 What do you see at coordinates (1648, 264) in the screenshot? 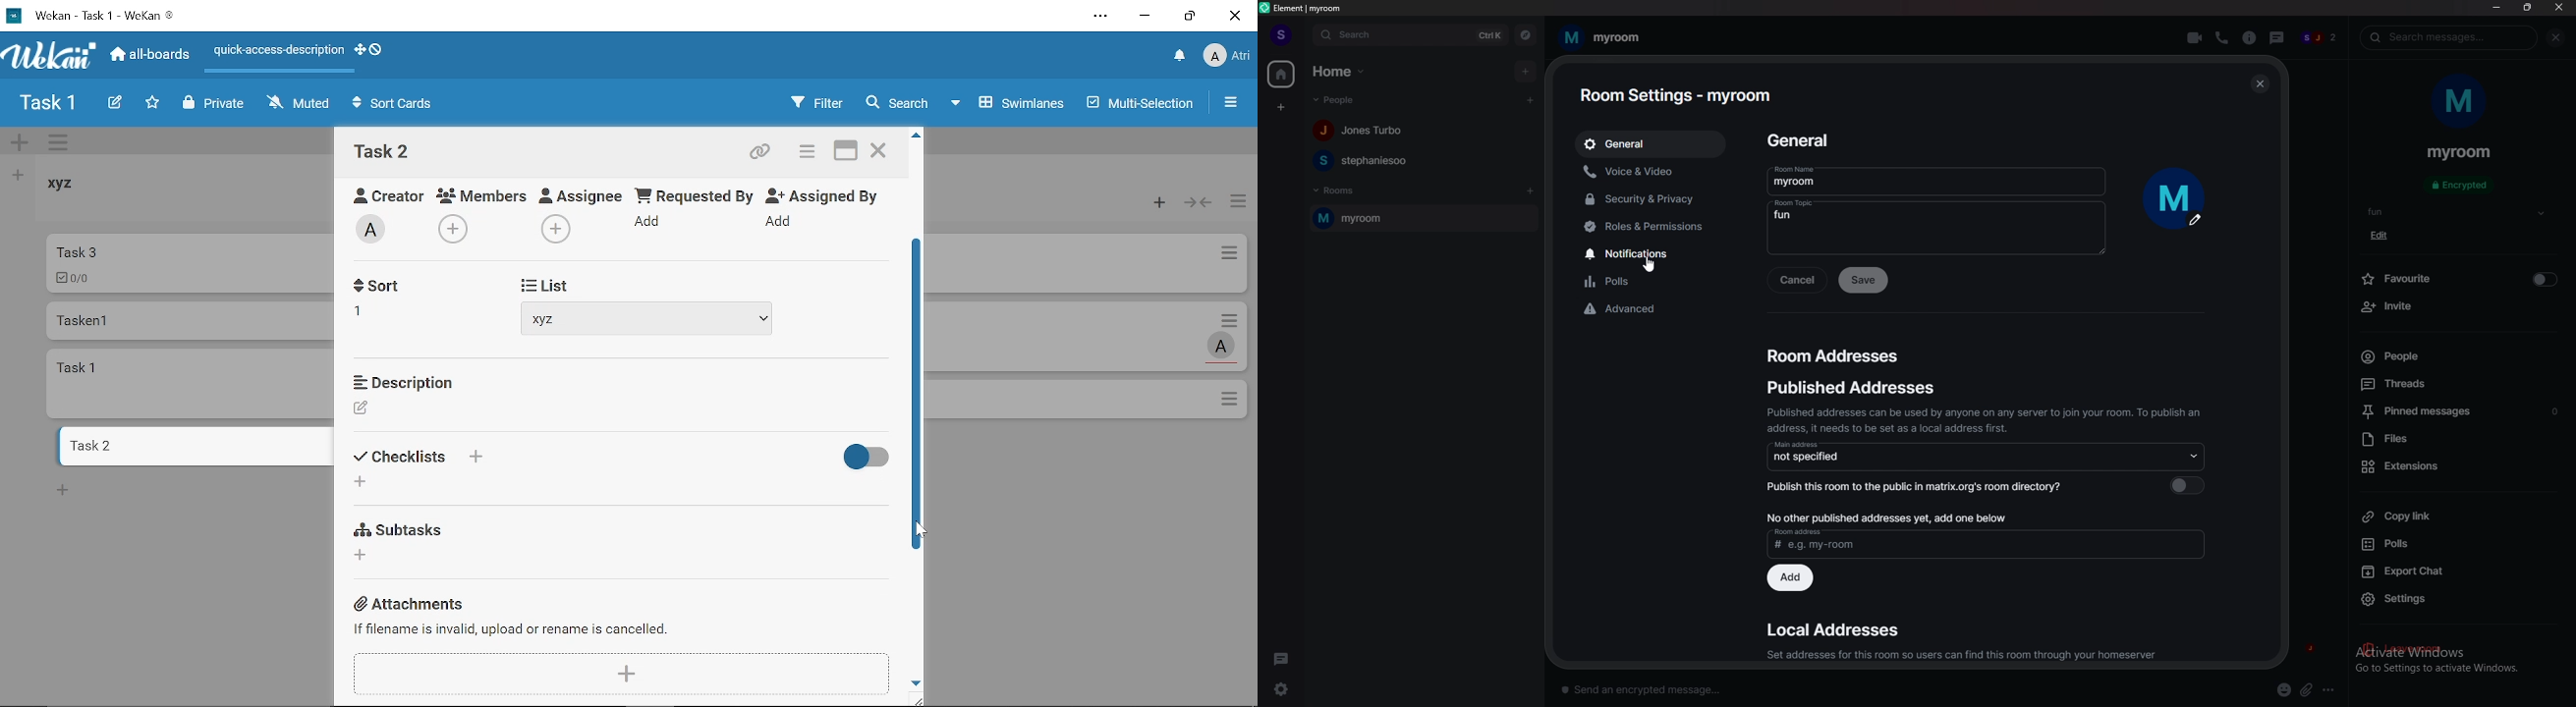
I see `cursor` at bounding box center [1648, 264].